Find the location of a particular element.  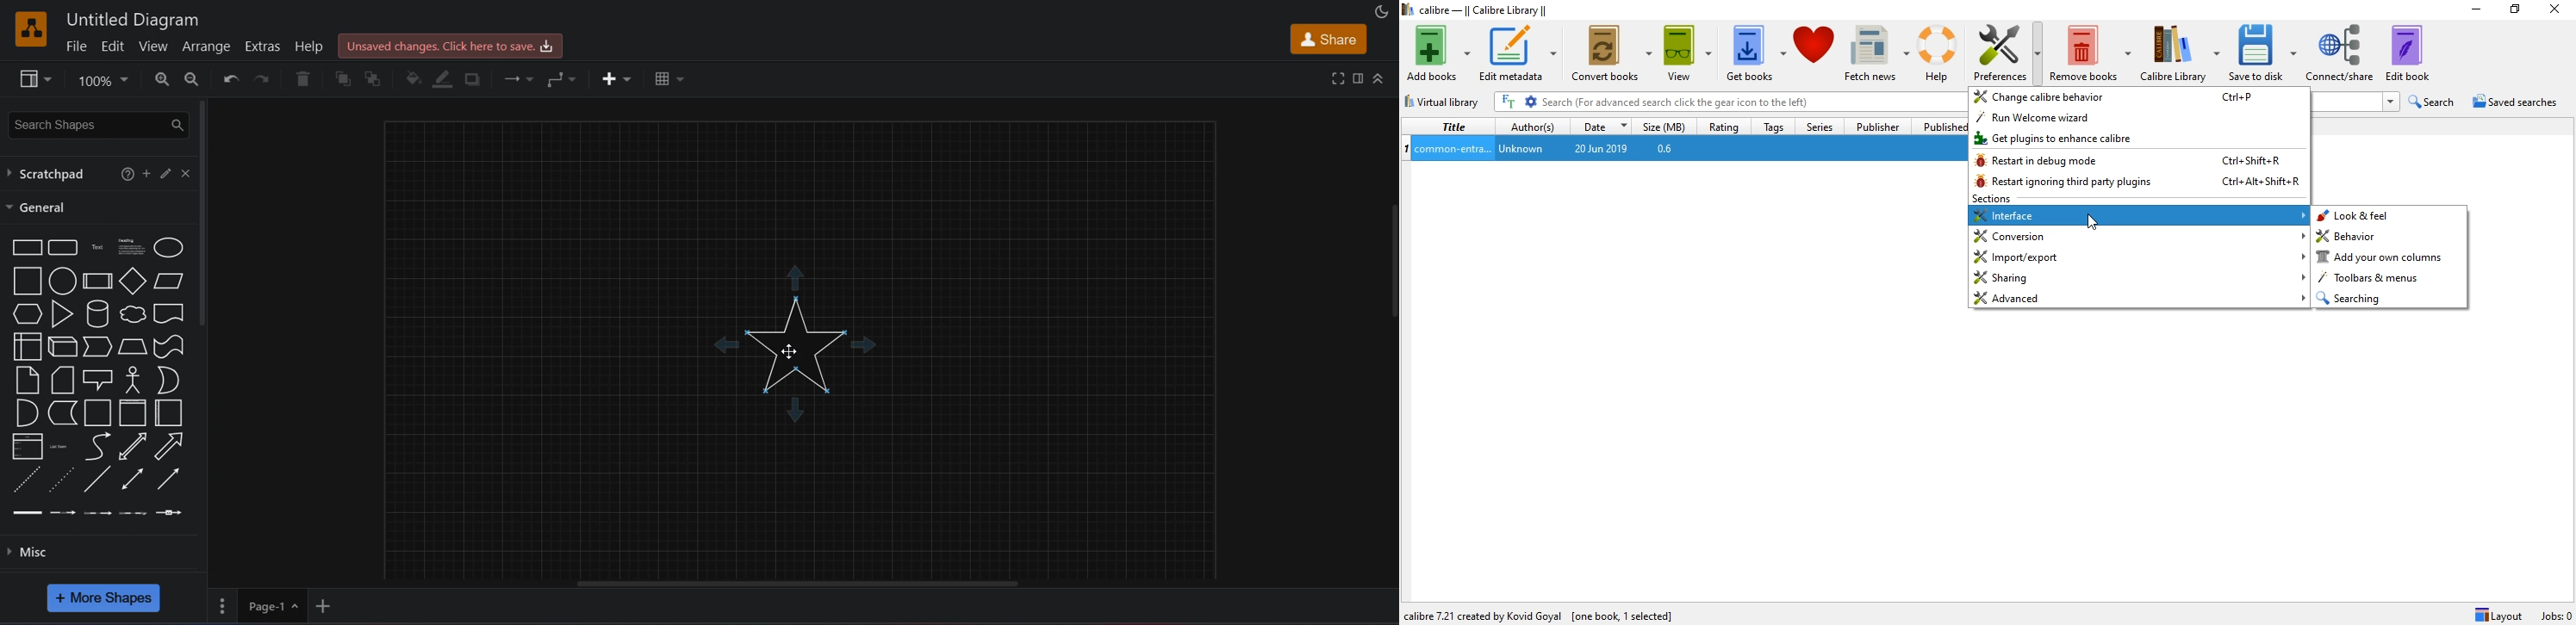

Publisher is located at coordinates (1880, 127).